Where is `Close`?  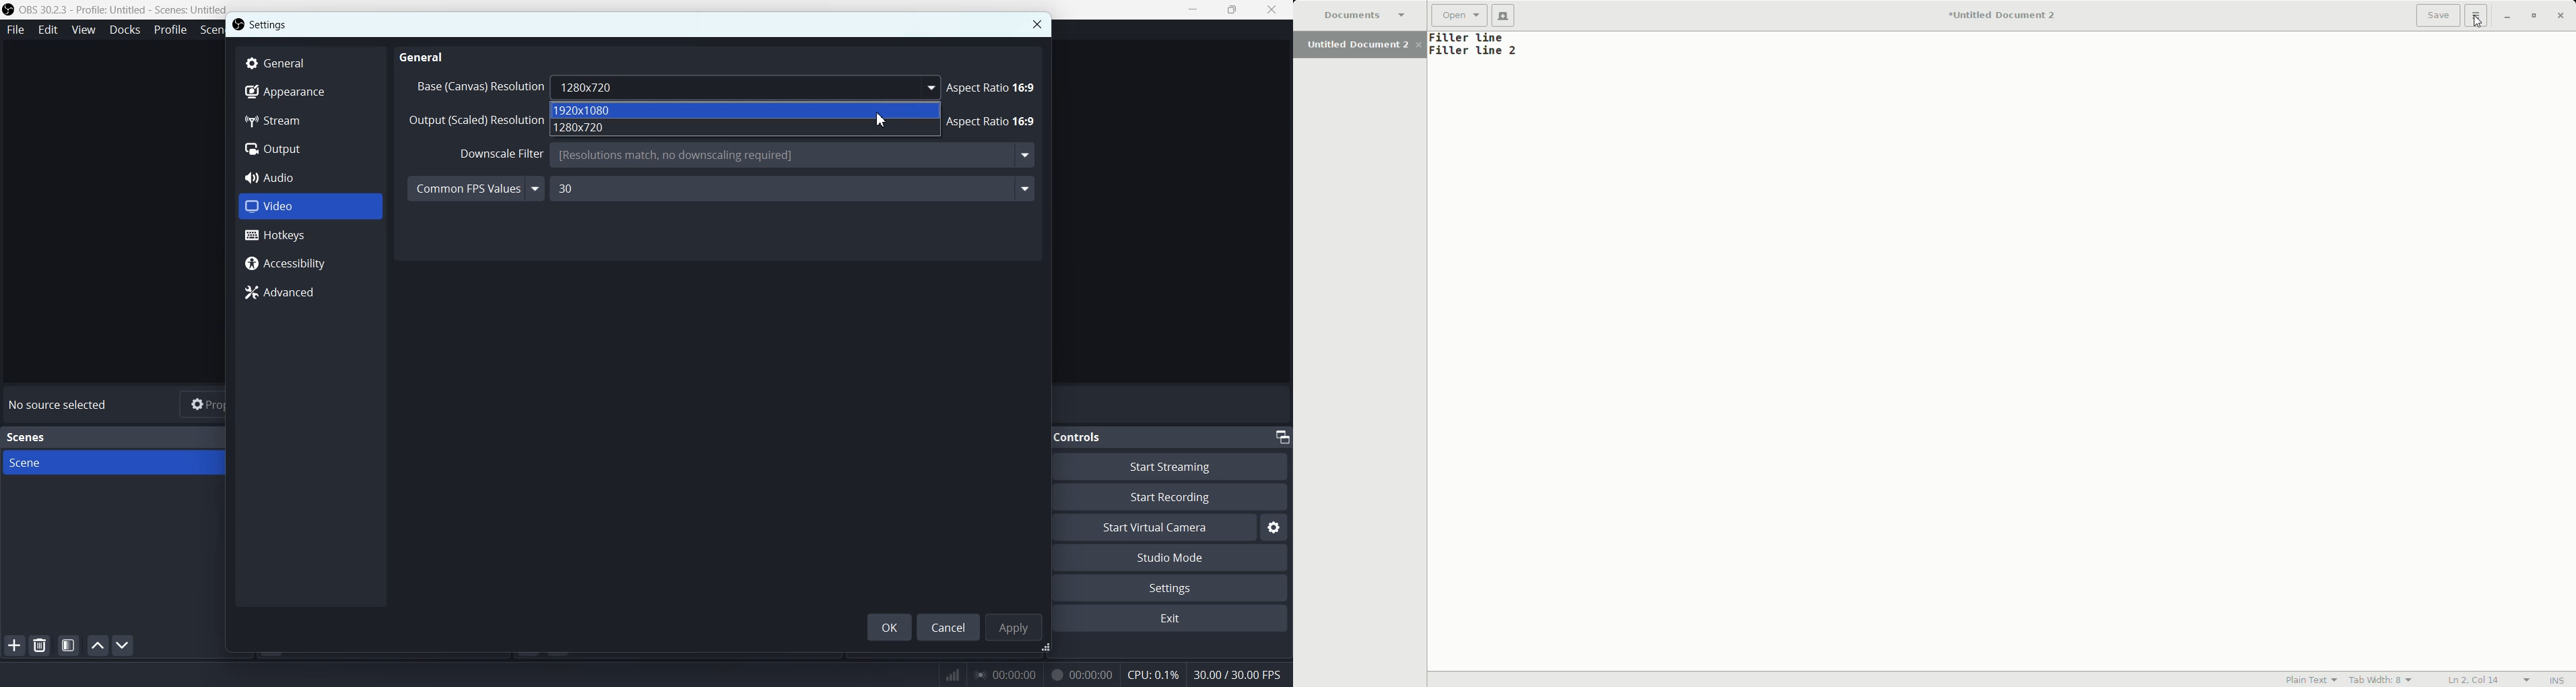 Close is located at coordinates (2562, 15).